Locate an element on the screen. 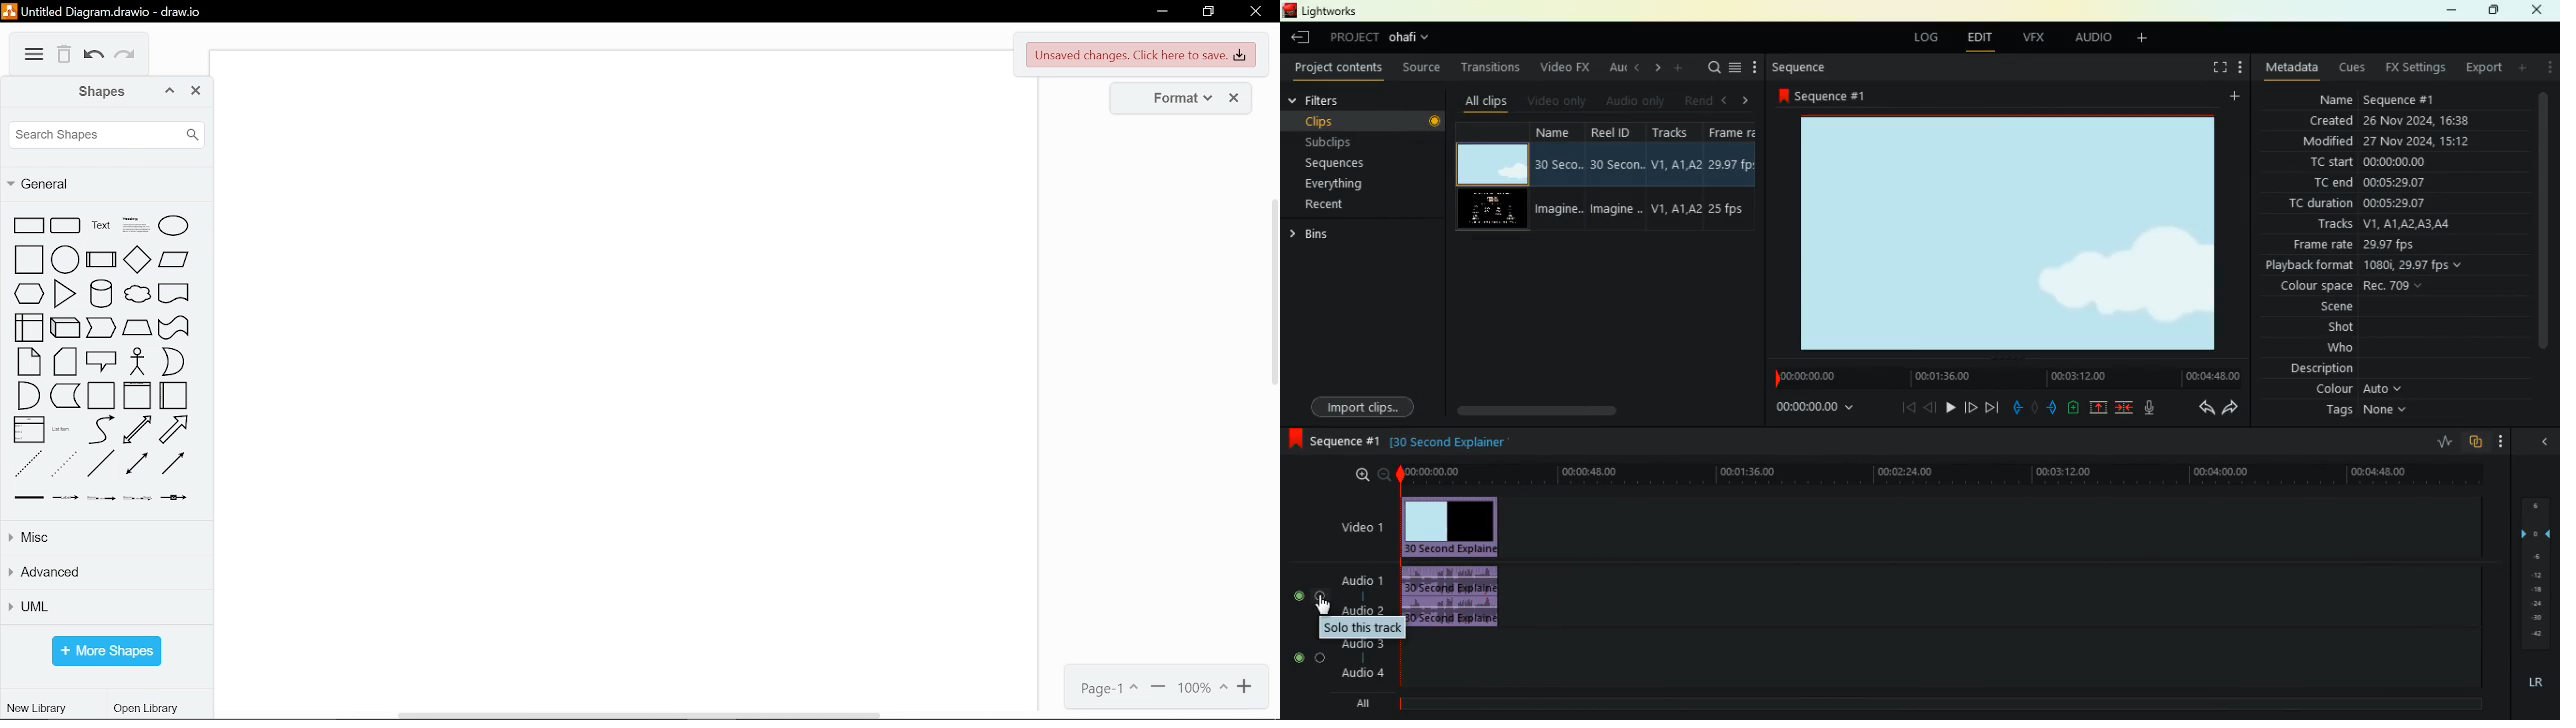 This screenshot has height=728, width=2576. solo track selection button is located at coordinates (1306, 593).